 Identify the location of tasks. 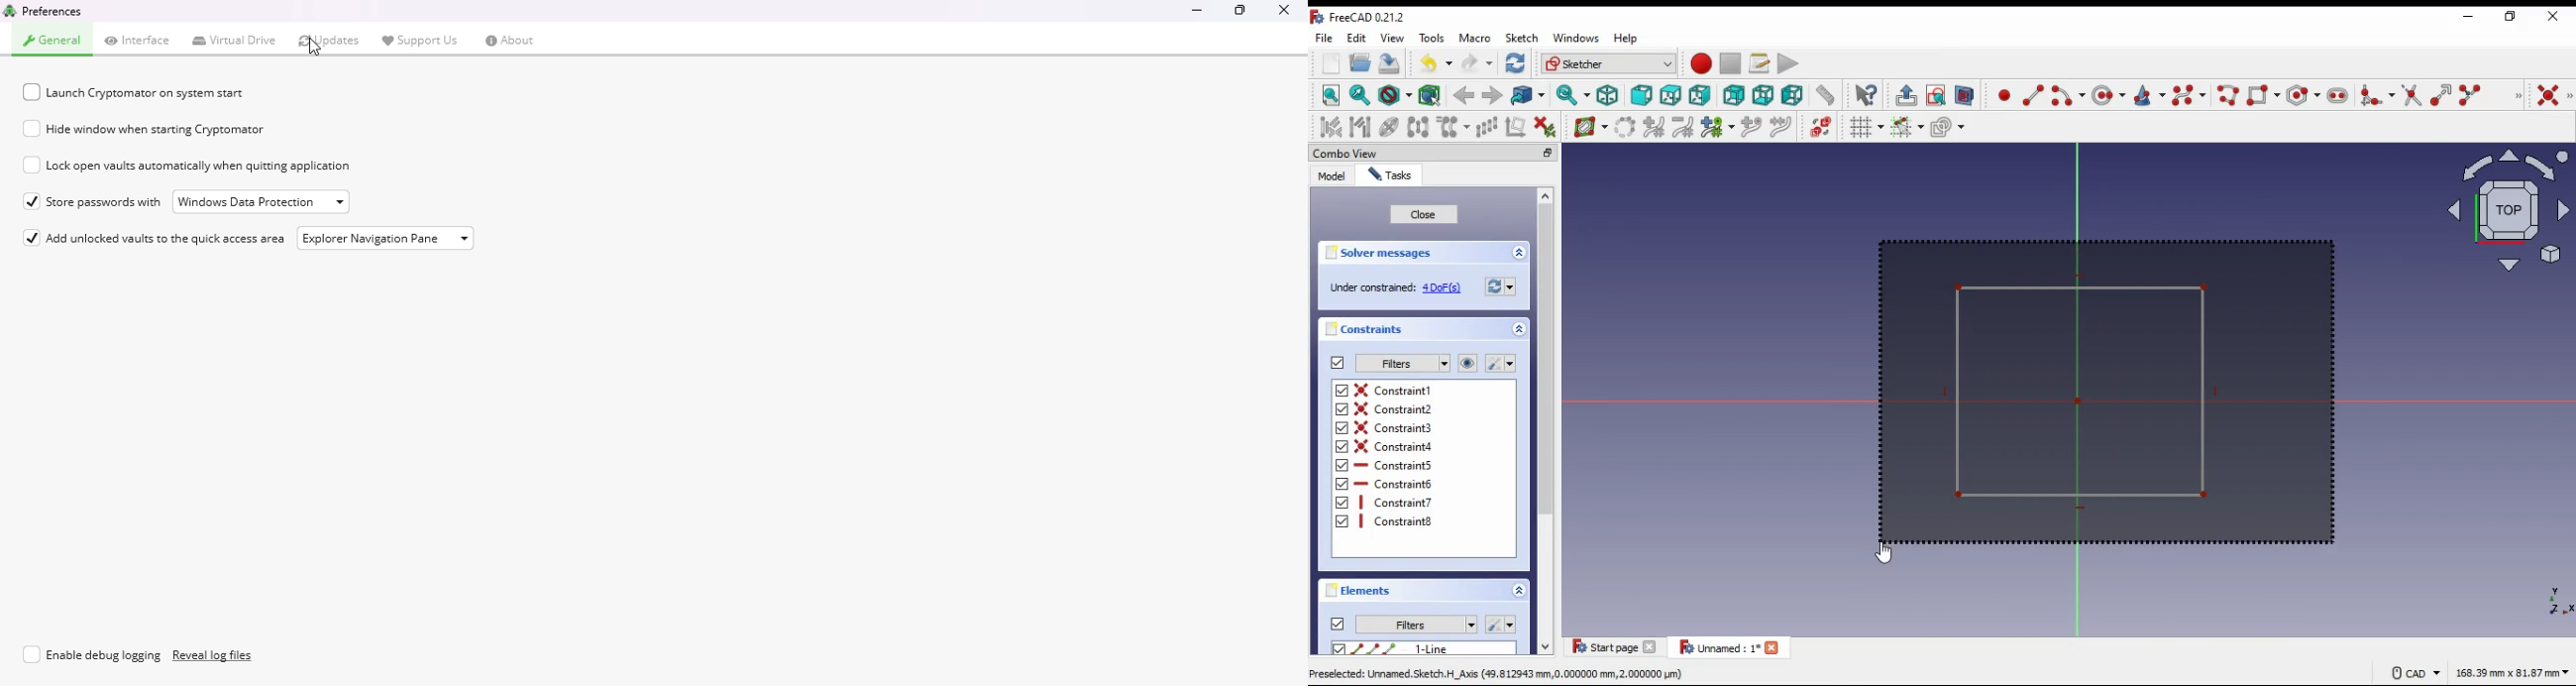
(1391, 174).